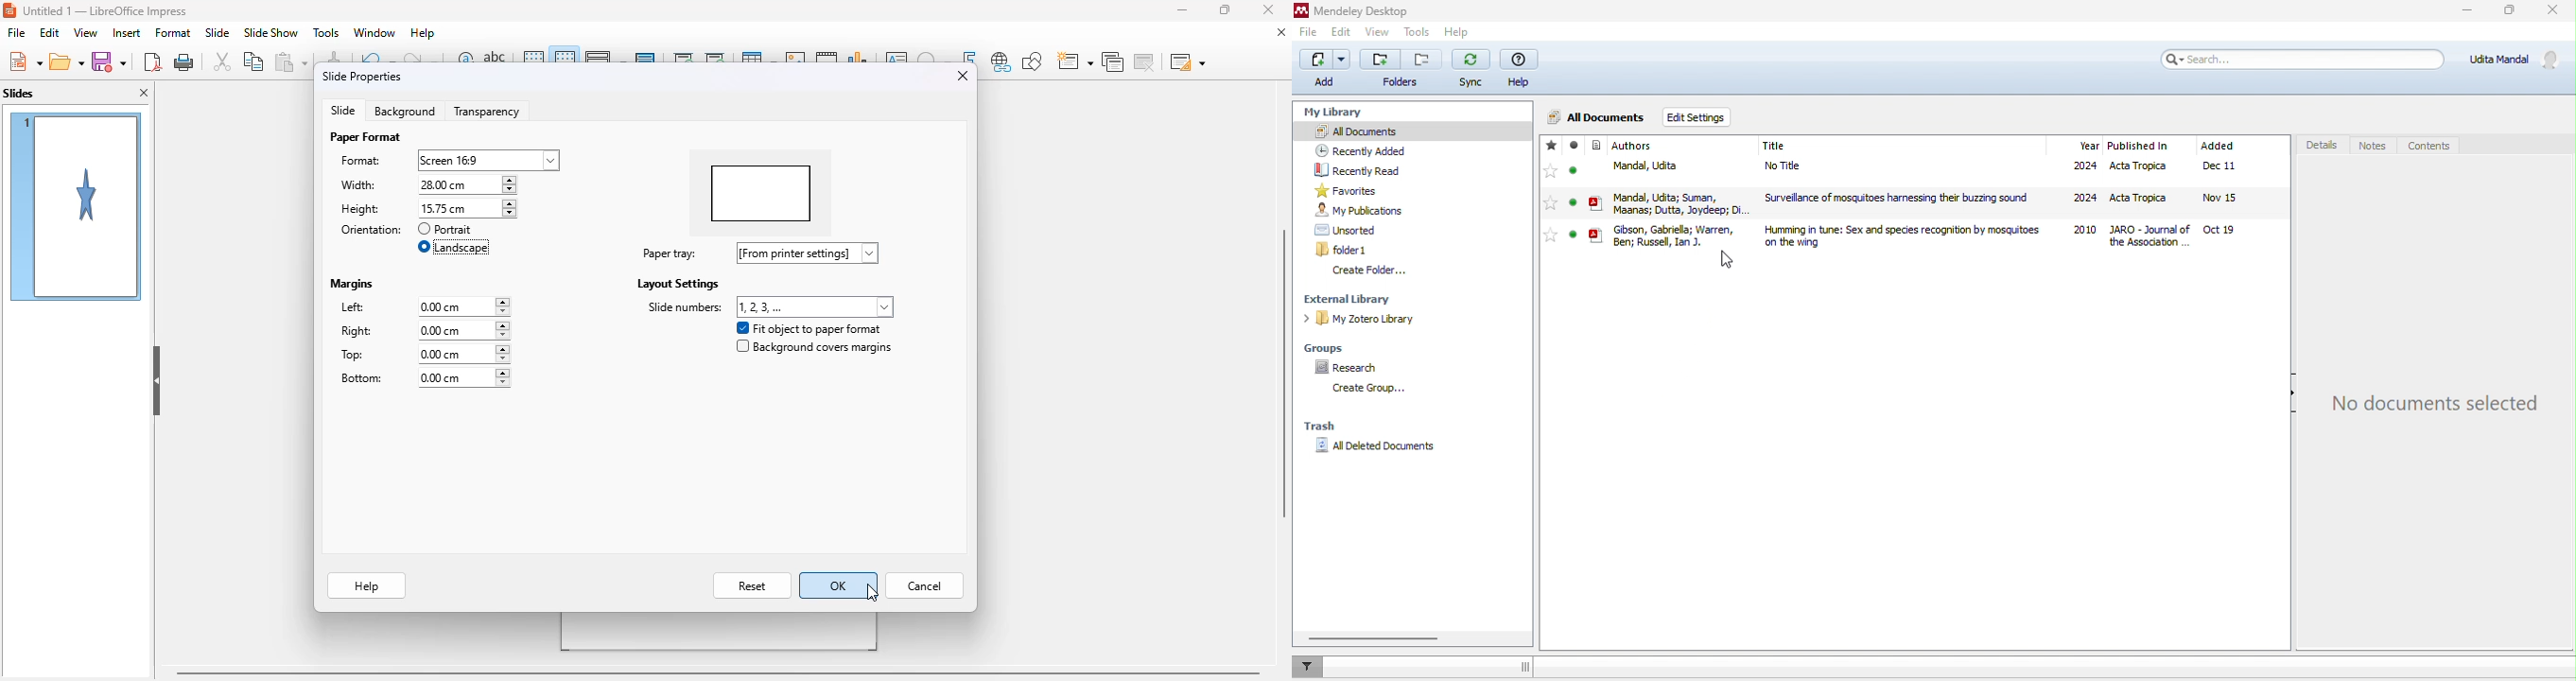  What do you see at coordinates (1075, 61) in the screenshot?
I see `new slide` at bounding box center [1075, 61].